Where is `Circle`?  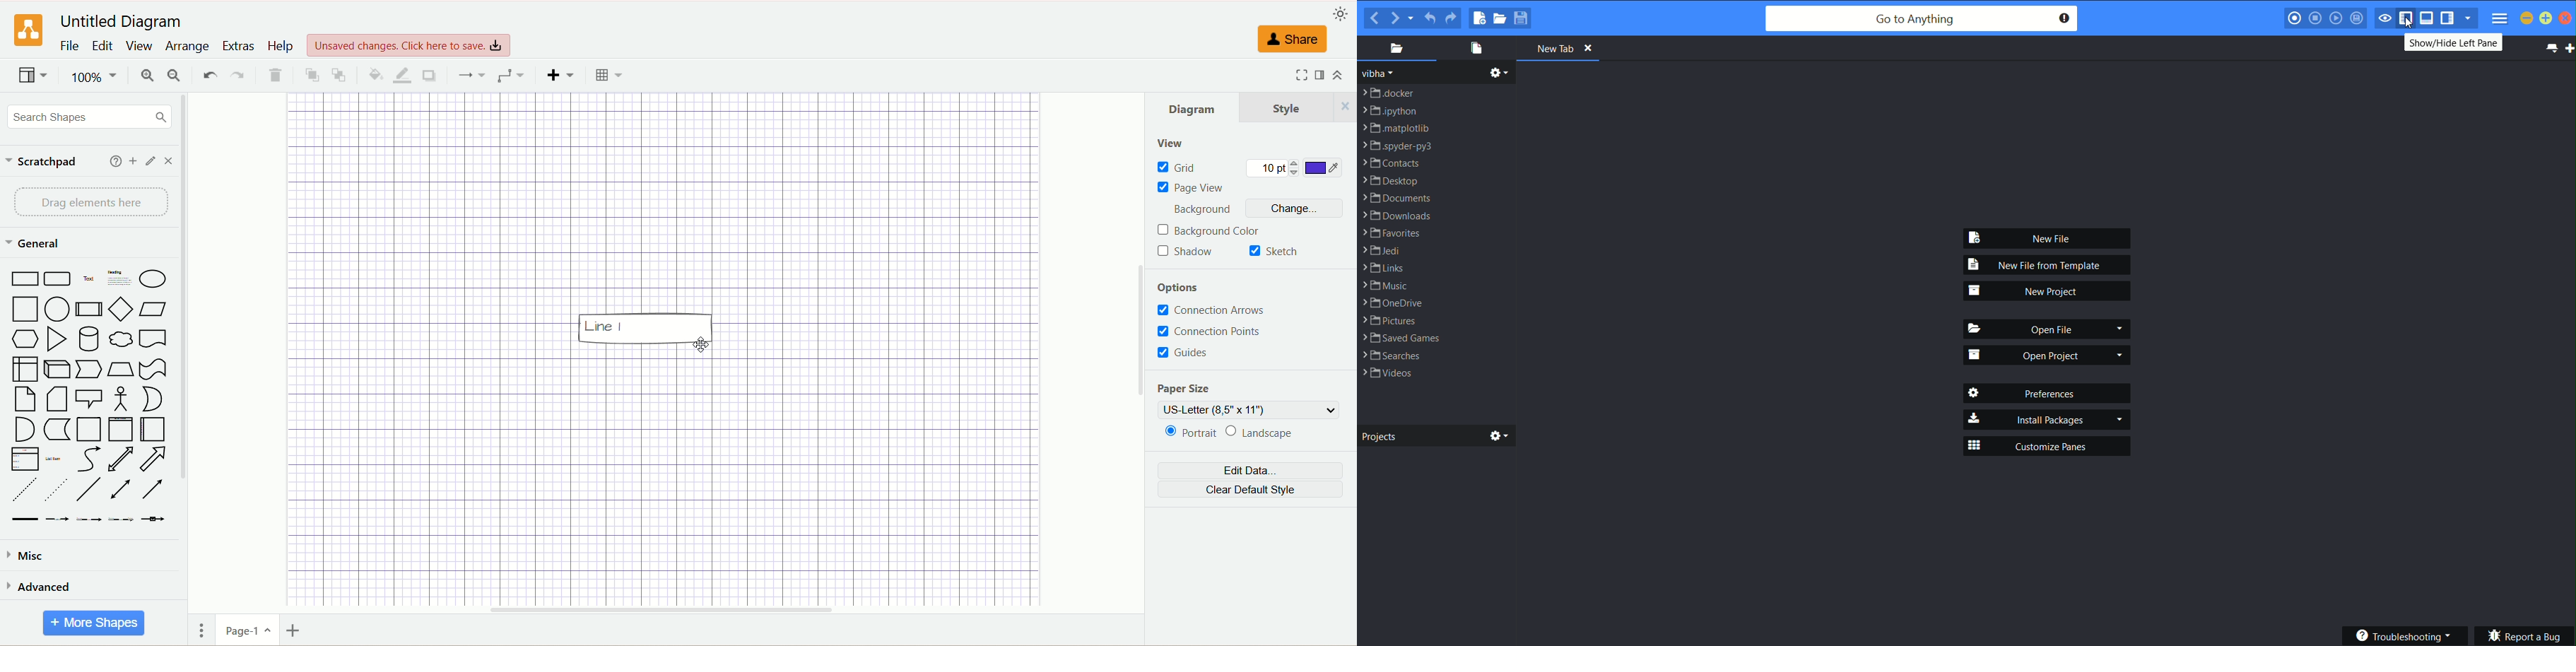 Circle is located at coordinates (57, 310).